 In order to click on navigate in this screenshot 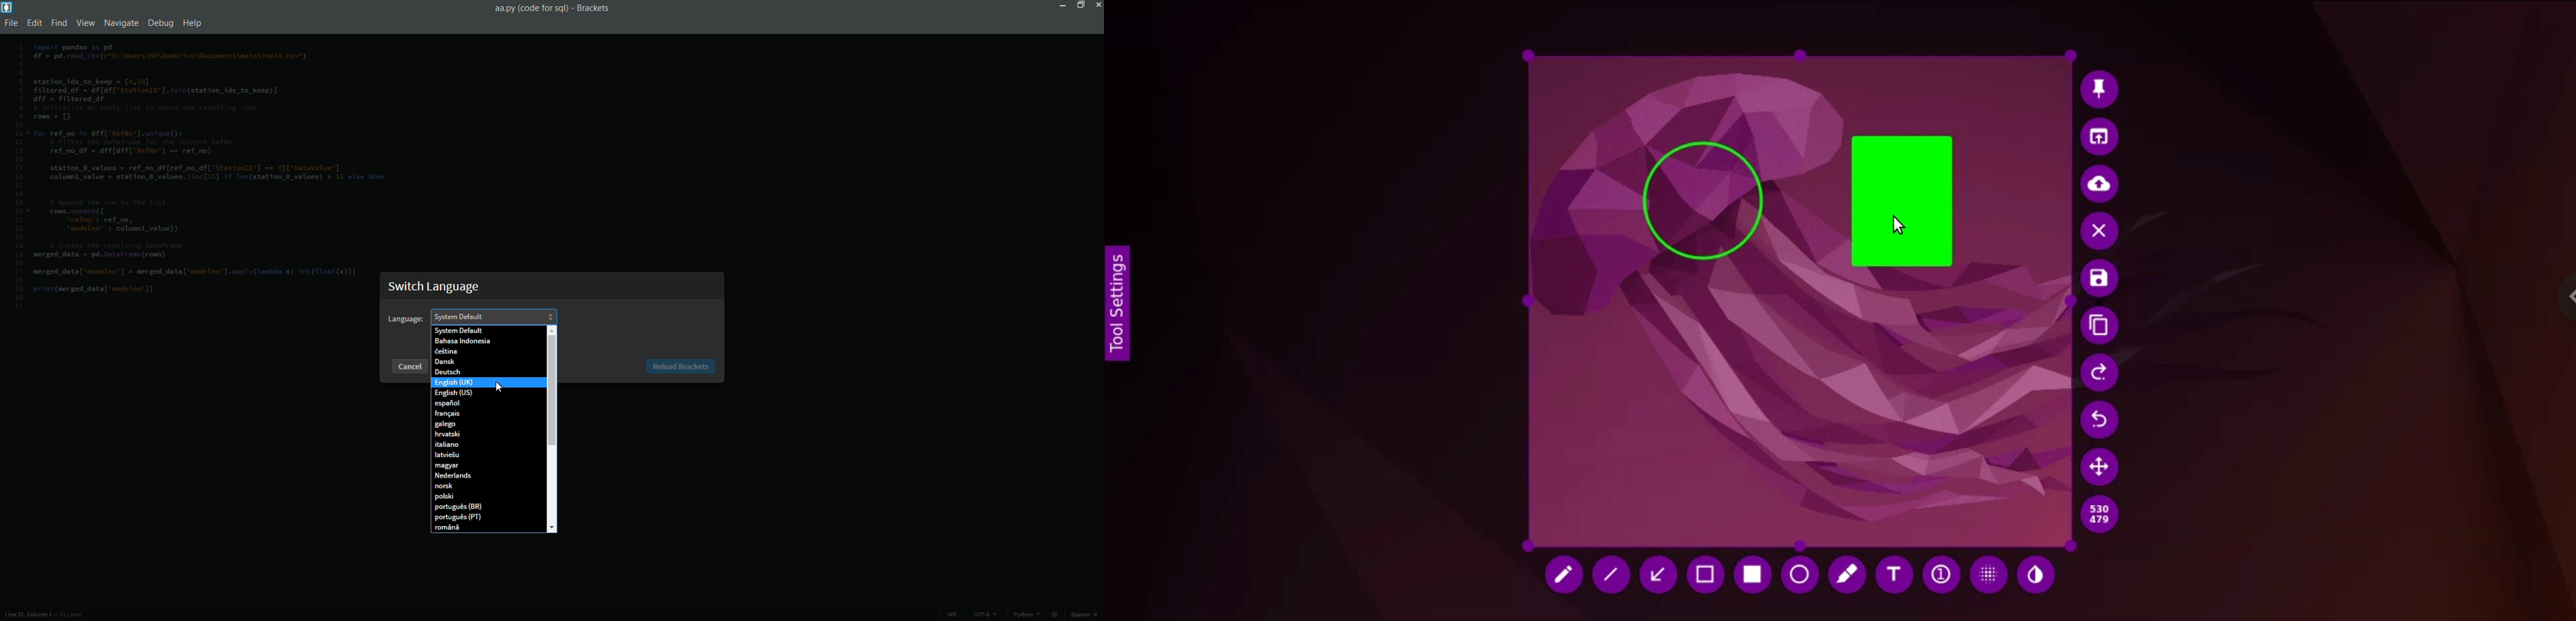, I will do `click(119, 23)`.